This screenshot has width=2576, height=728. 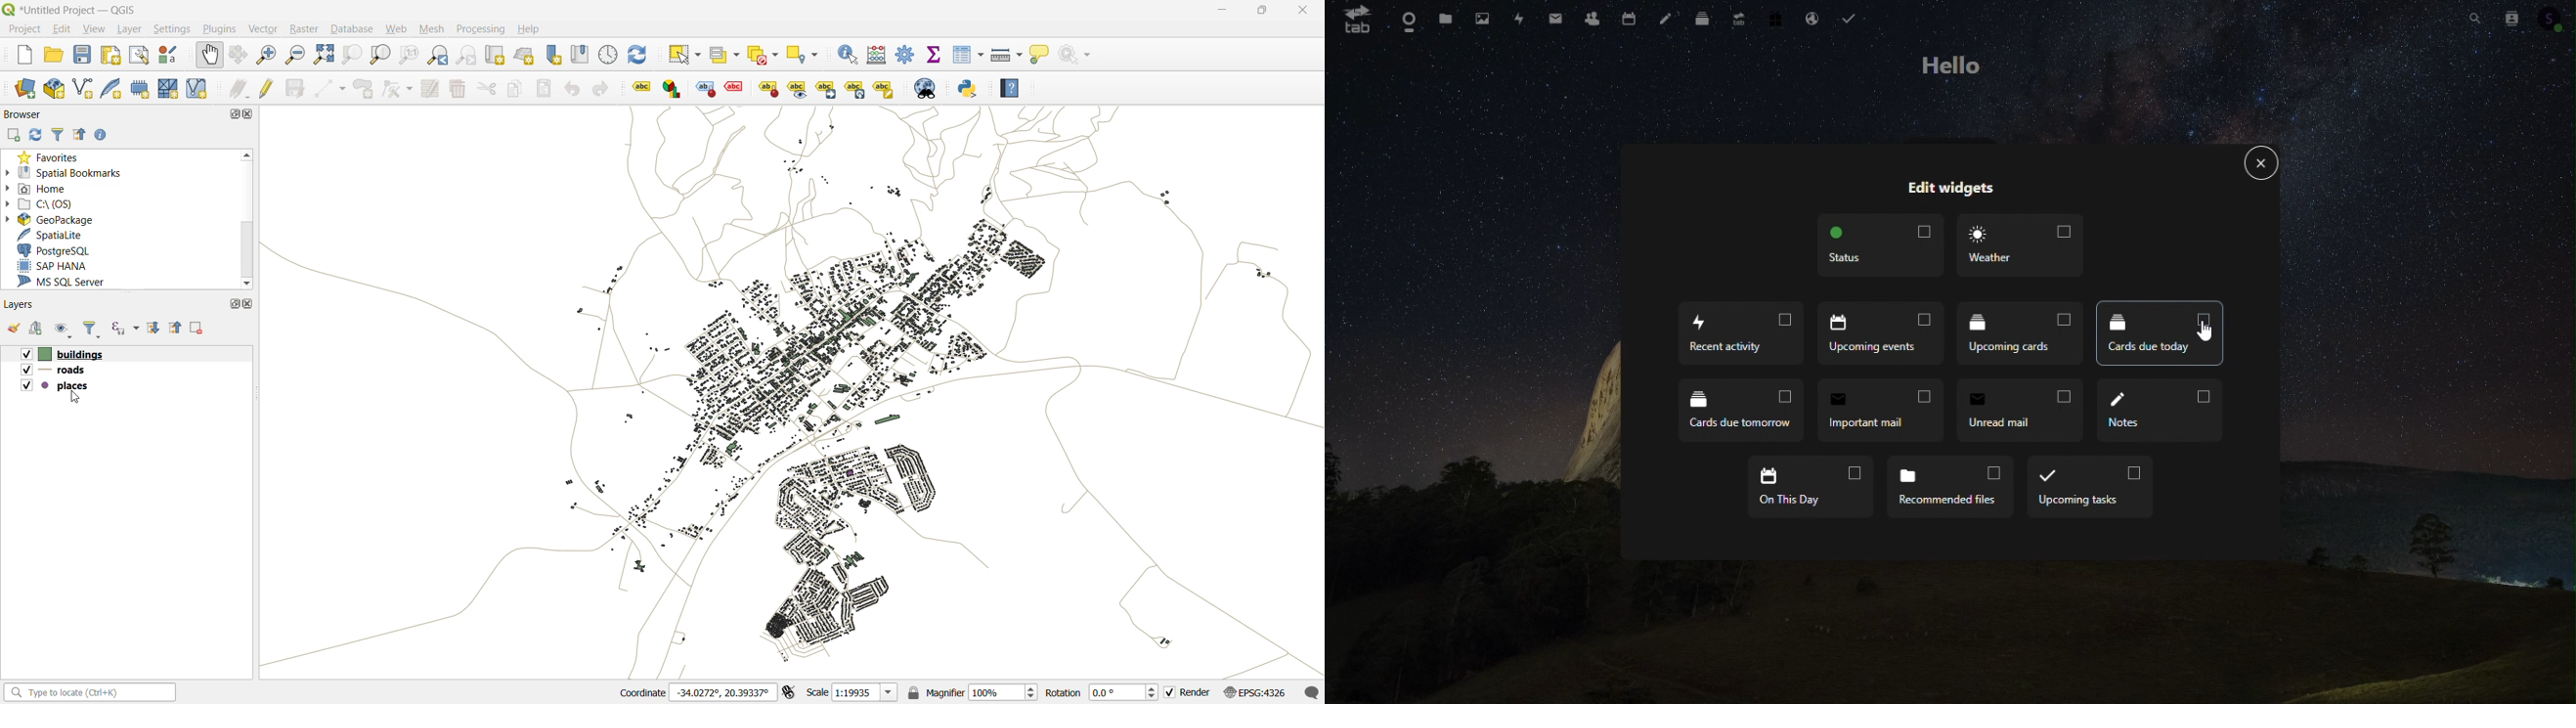 I want to click on view, so click(x=98, y=31).